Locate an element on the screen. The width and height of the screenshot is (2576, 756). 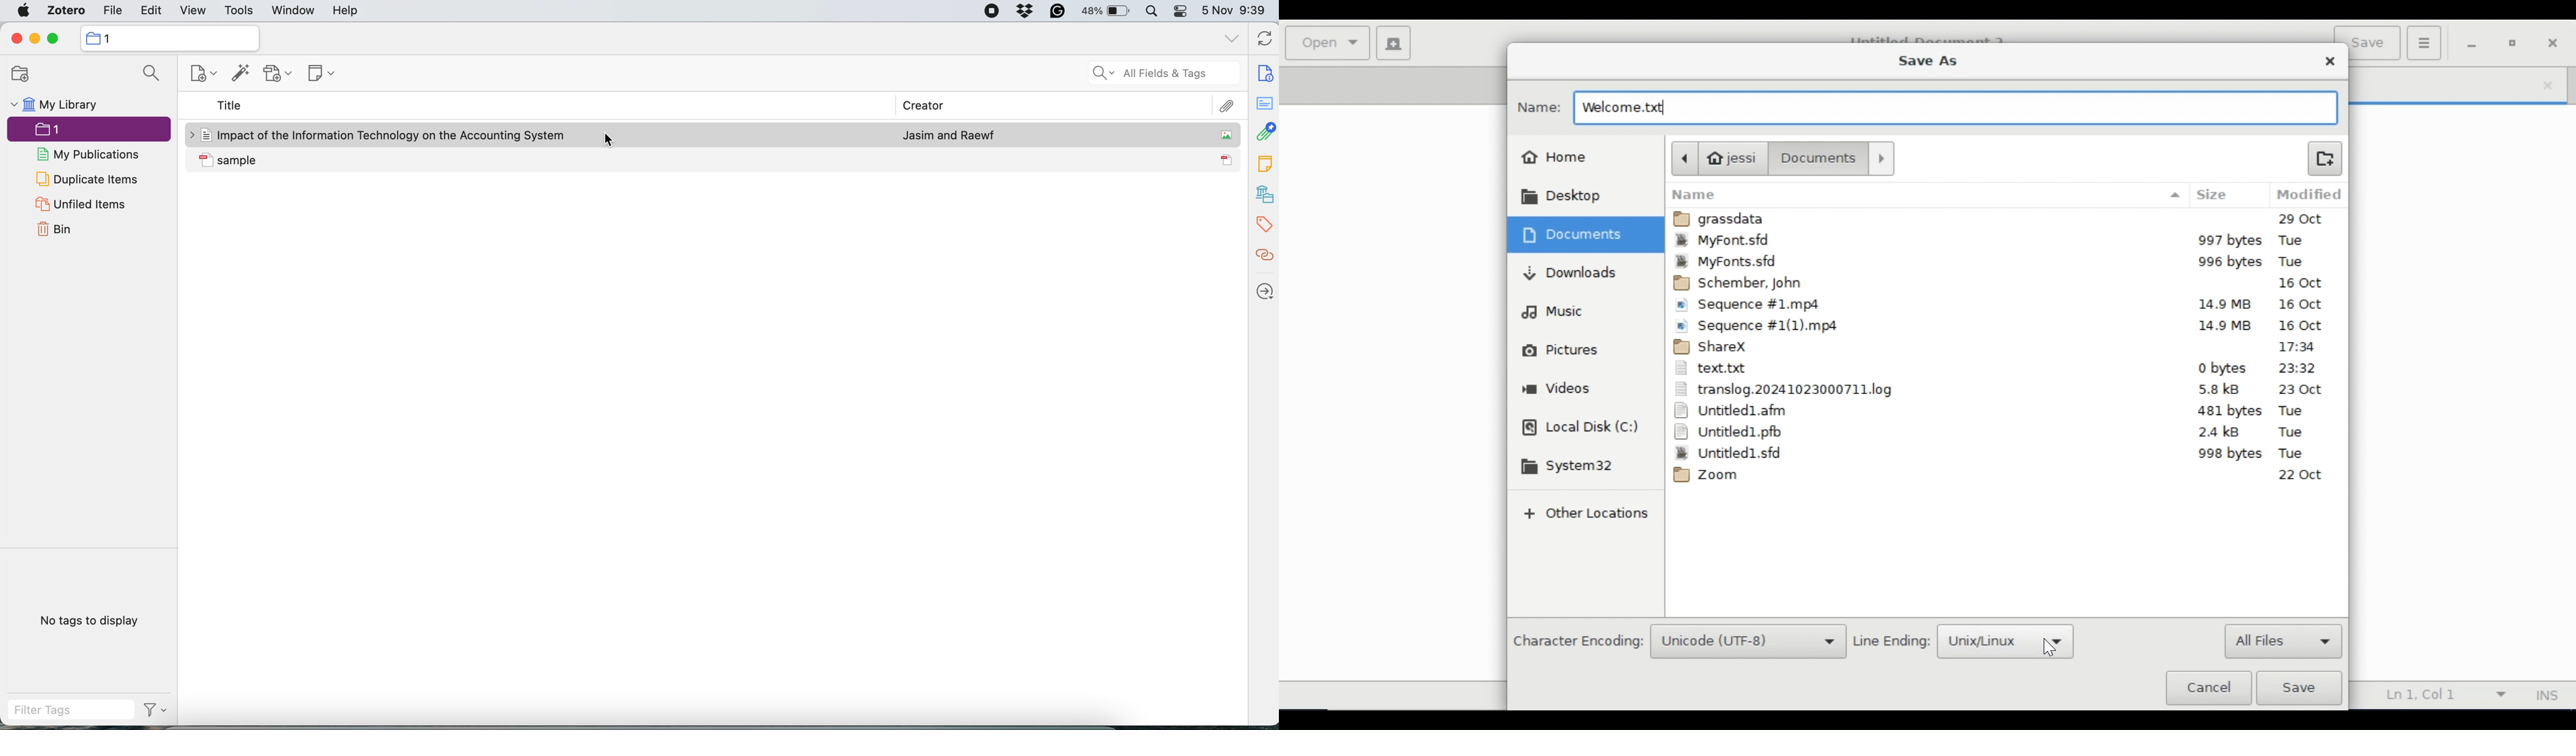
document icon is located at coordinates (1229, 159).